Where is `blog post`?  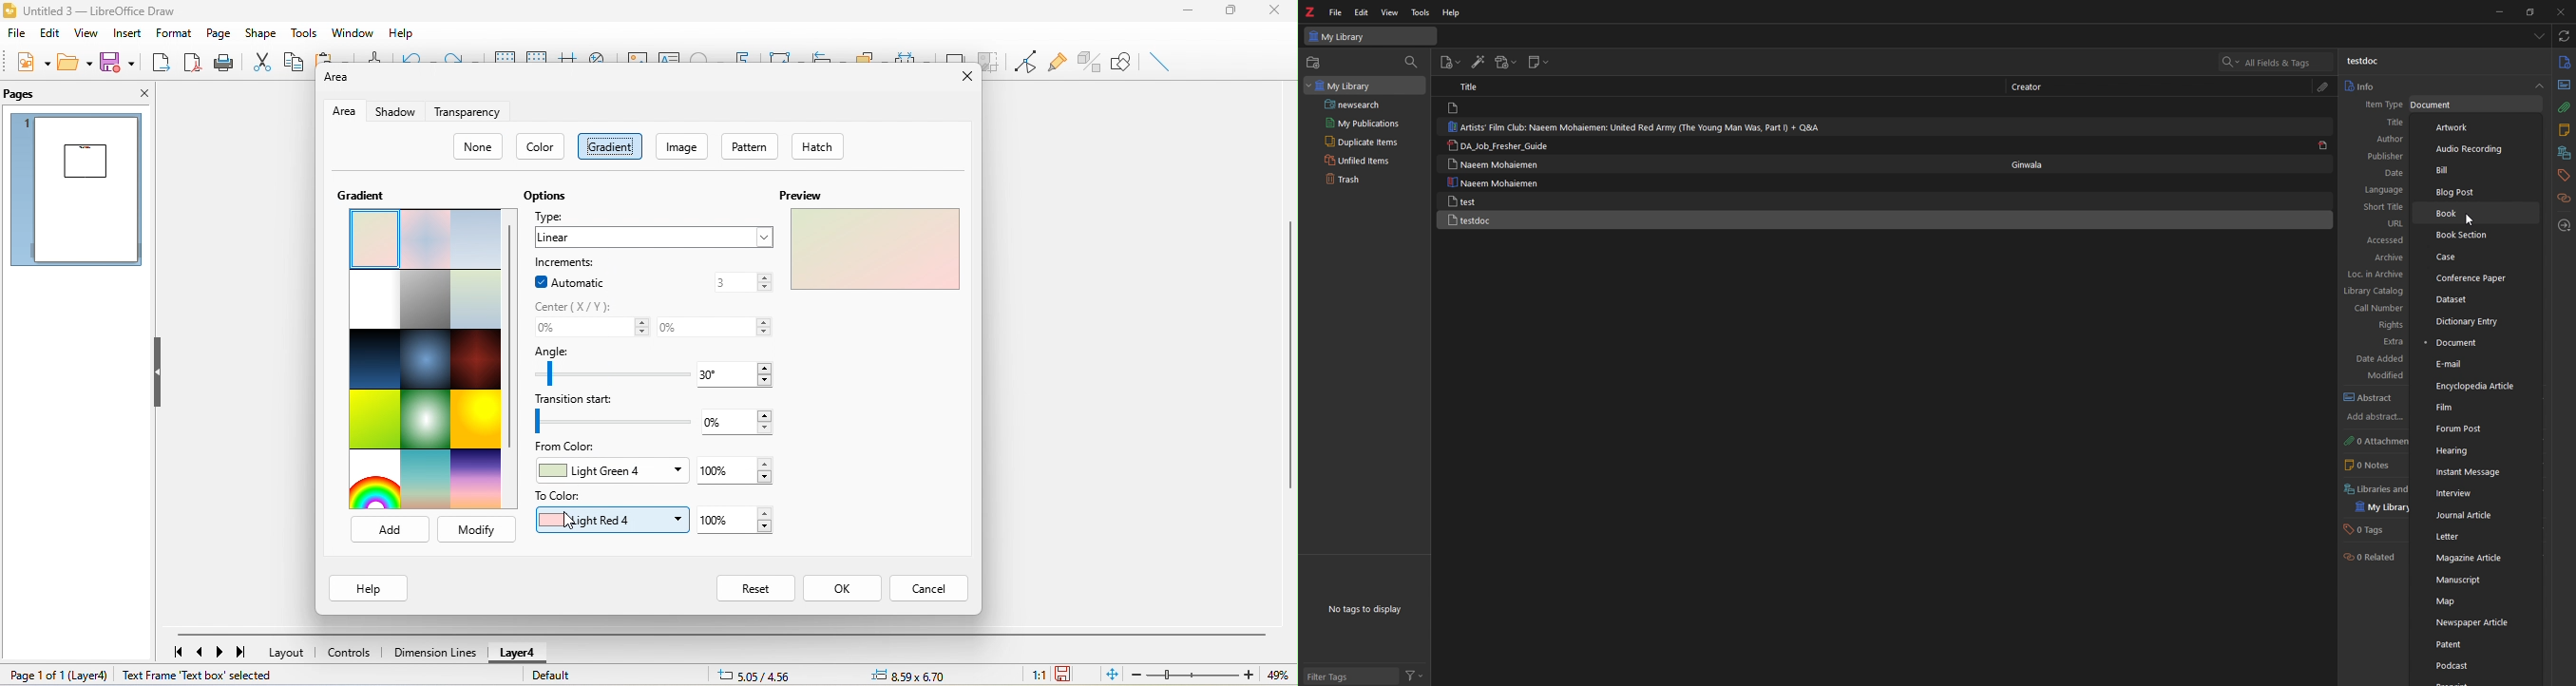
blog post is located at coordinates (2477, 192).